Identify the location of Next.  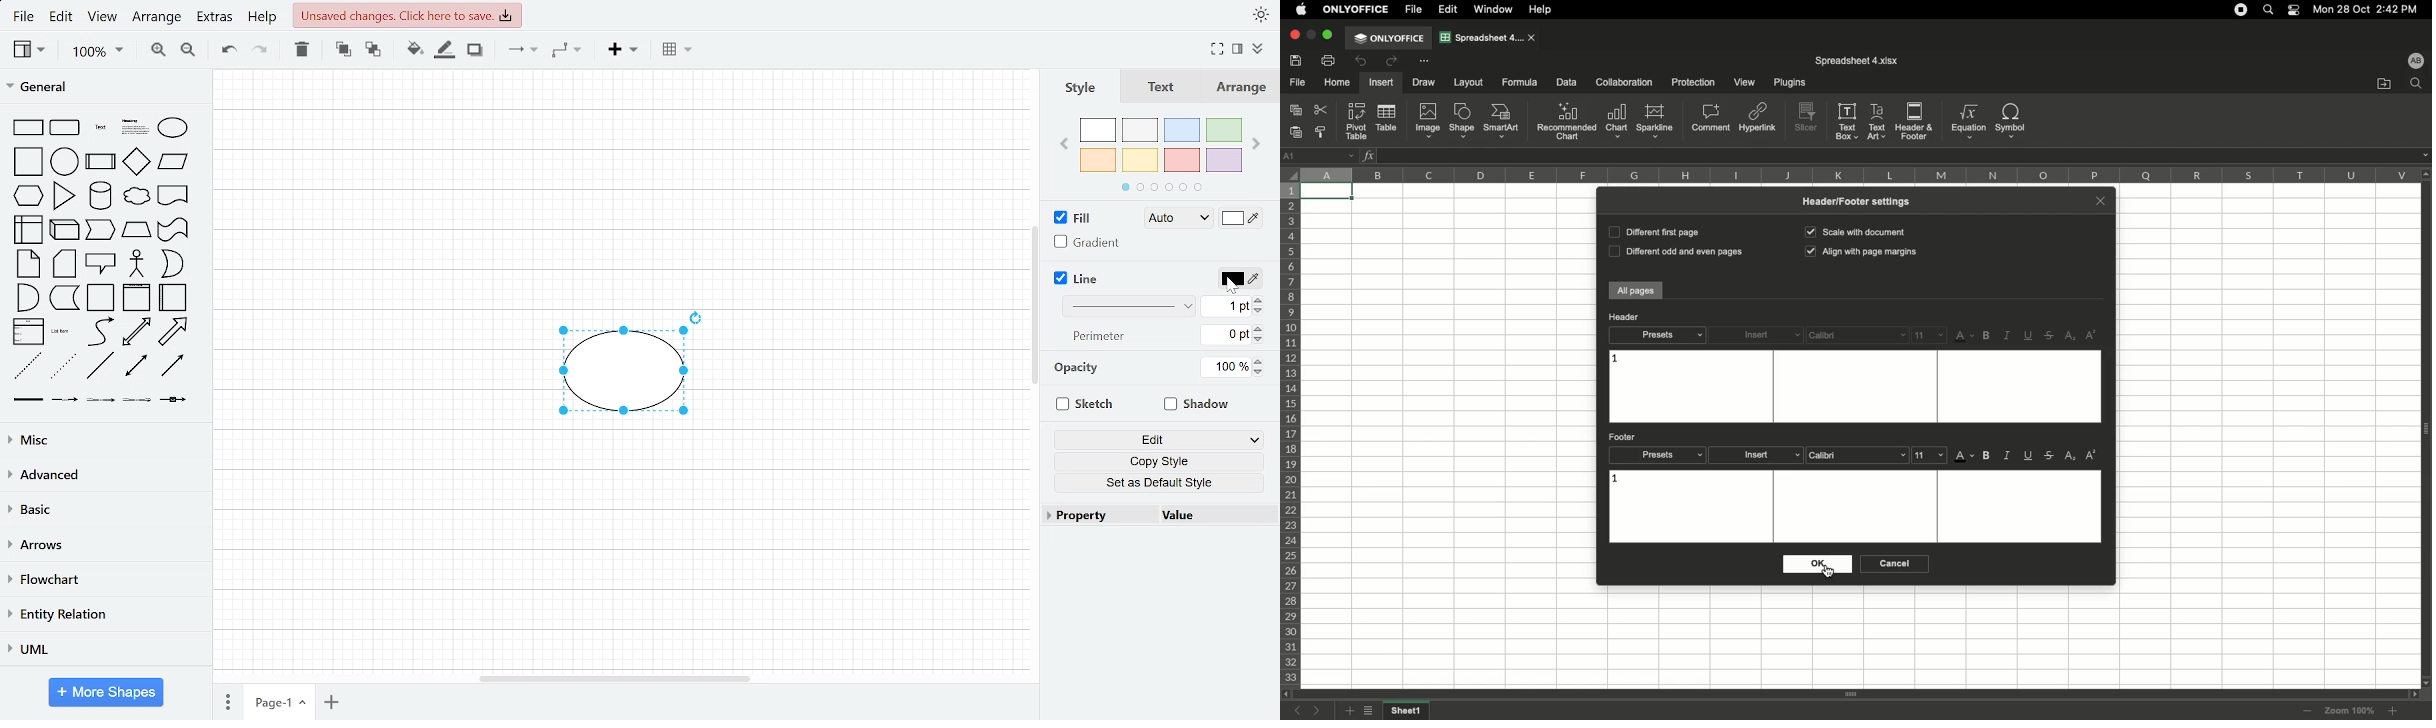
(1258, 145).